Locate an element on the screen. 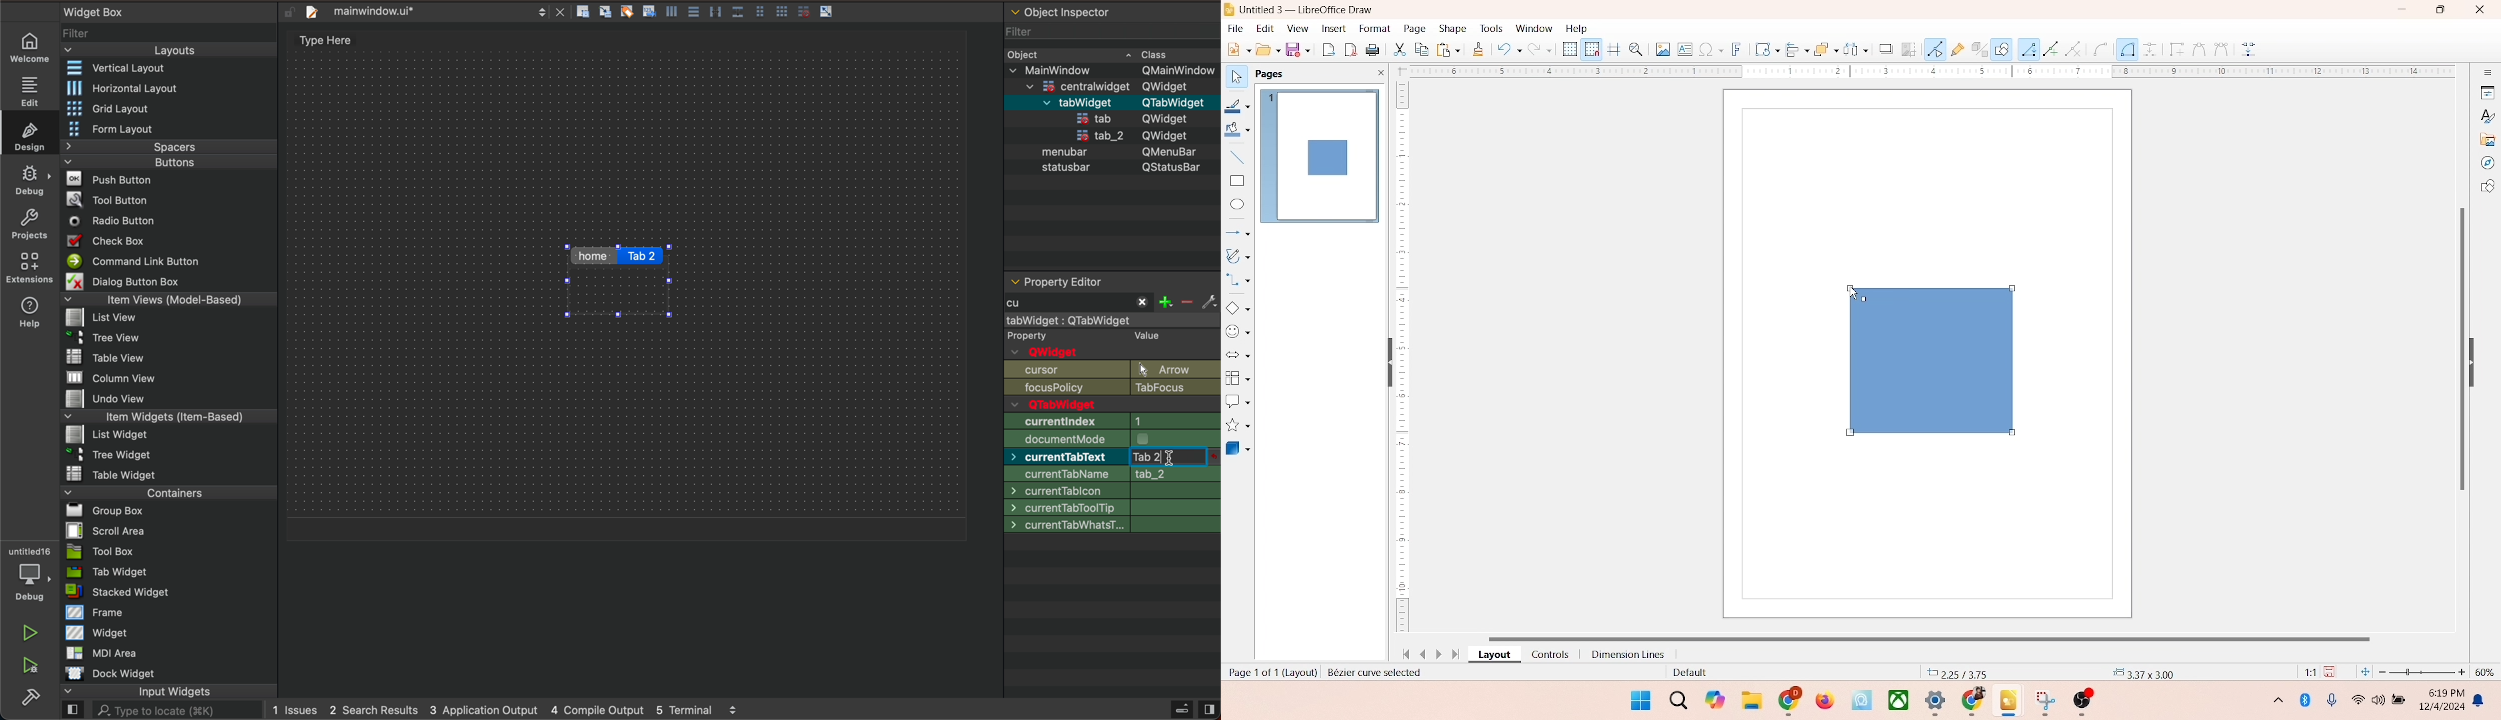  default is located at coordinates (1686, 673).